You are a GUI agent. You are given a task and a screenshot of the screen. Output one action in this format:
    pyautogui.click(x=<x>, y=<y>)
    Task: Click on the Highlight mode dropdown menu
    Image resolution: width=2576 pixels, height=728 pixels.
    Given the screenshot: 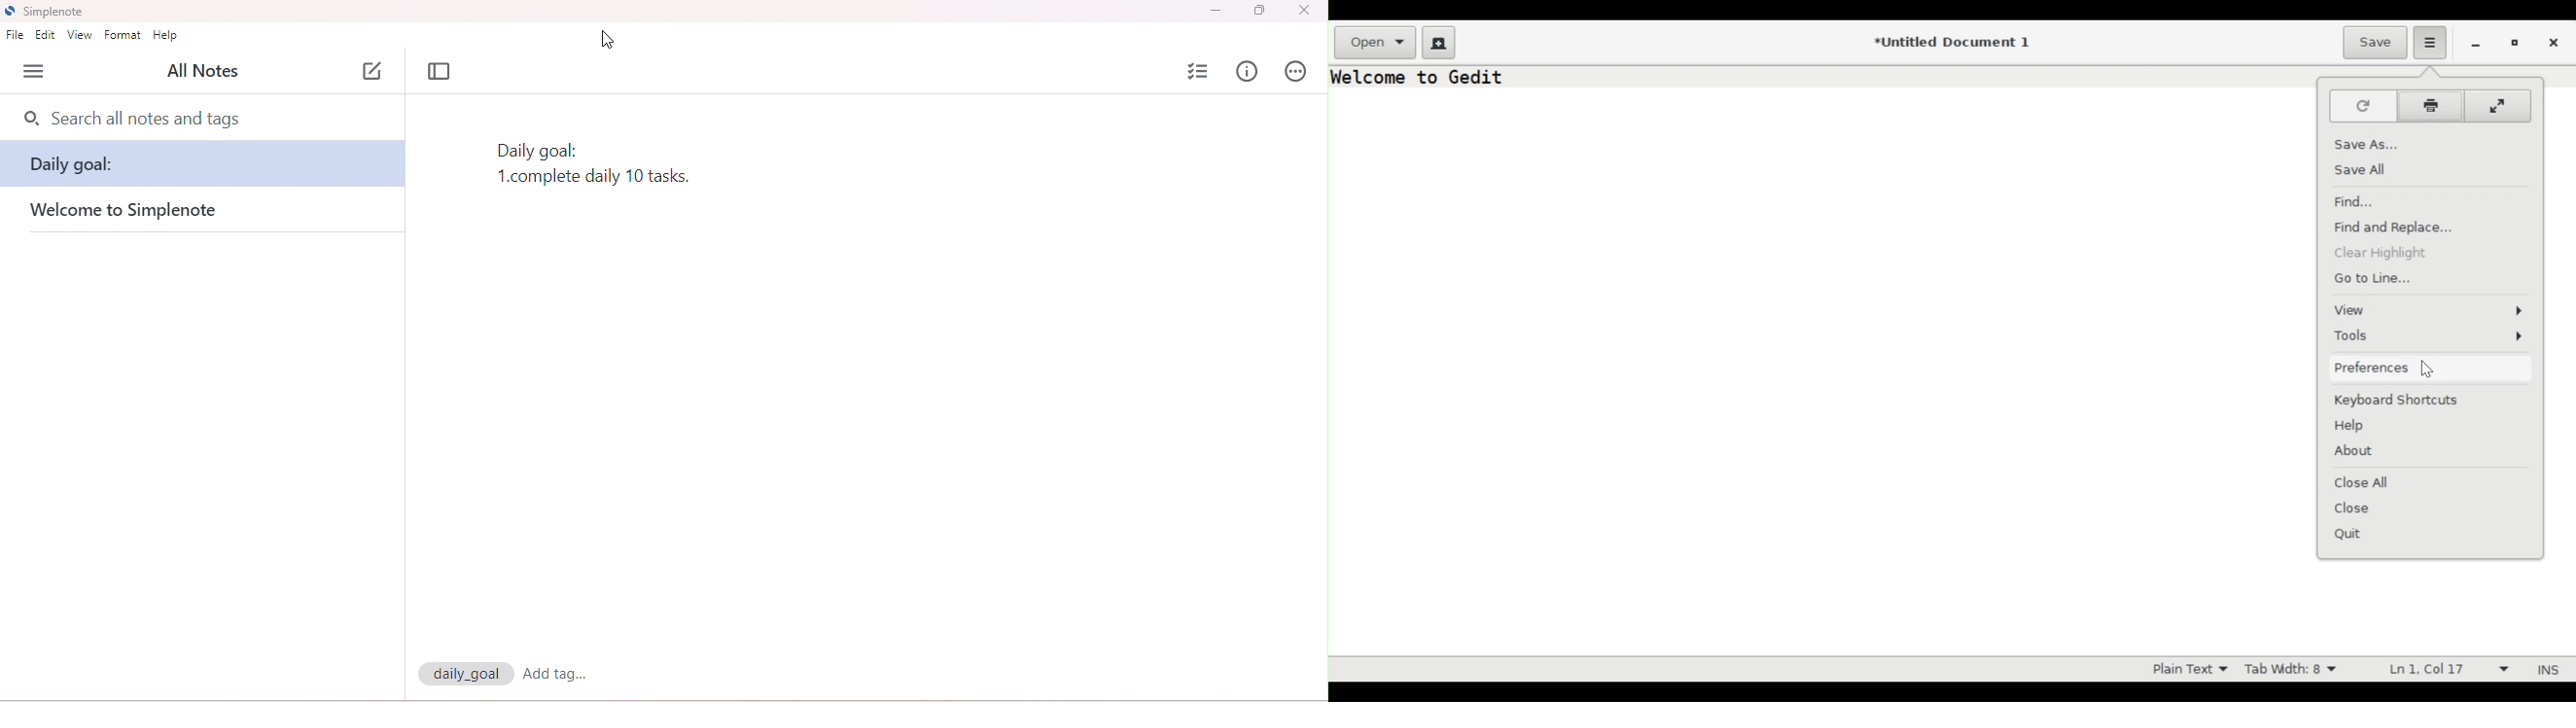 What is the action you would take?
    pyautogui.click(x=2187, y=670)
    